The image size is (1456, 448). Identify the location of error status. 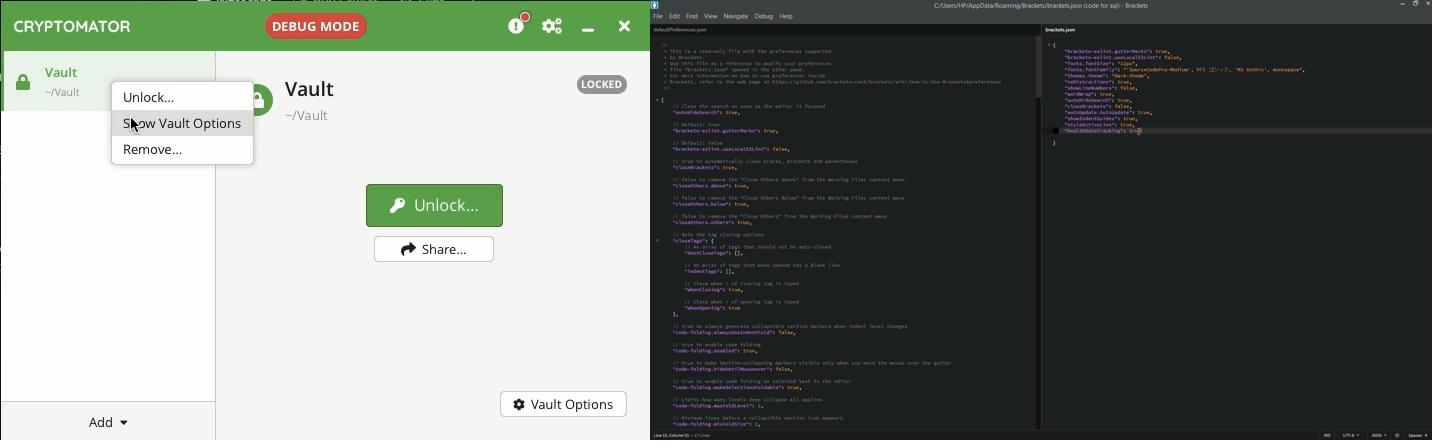
(1397, 435).